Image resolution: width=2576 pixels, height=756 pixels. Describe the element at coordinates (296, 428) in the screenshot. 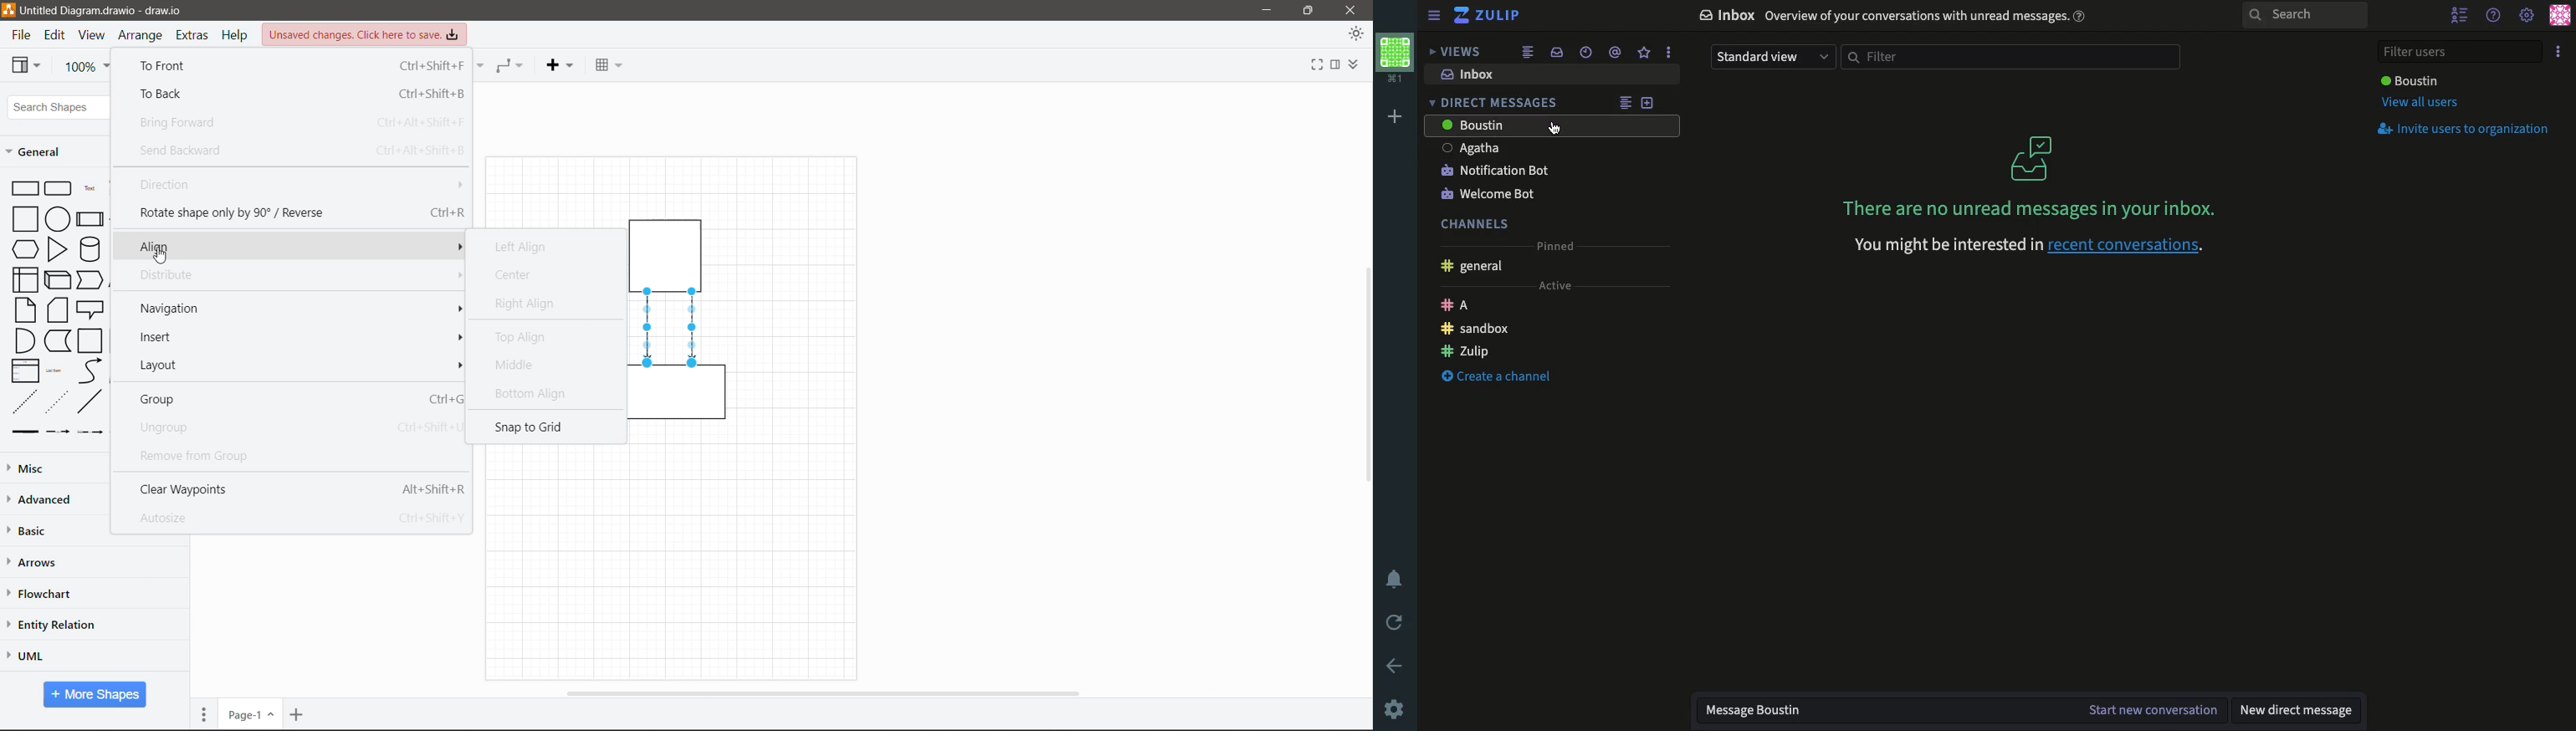

I see `Ungroup` at that location.